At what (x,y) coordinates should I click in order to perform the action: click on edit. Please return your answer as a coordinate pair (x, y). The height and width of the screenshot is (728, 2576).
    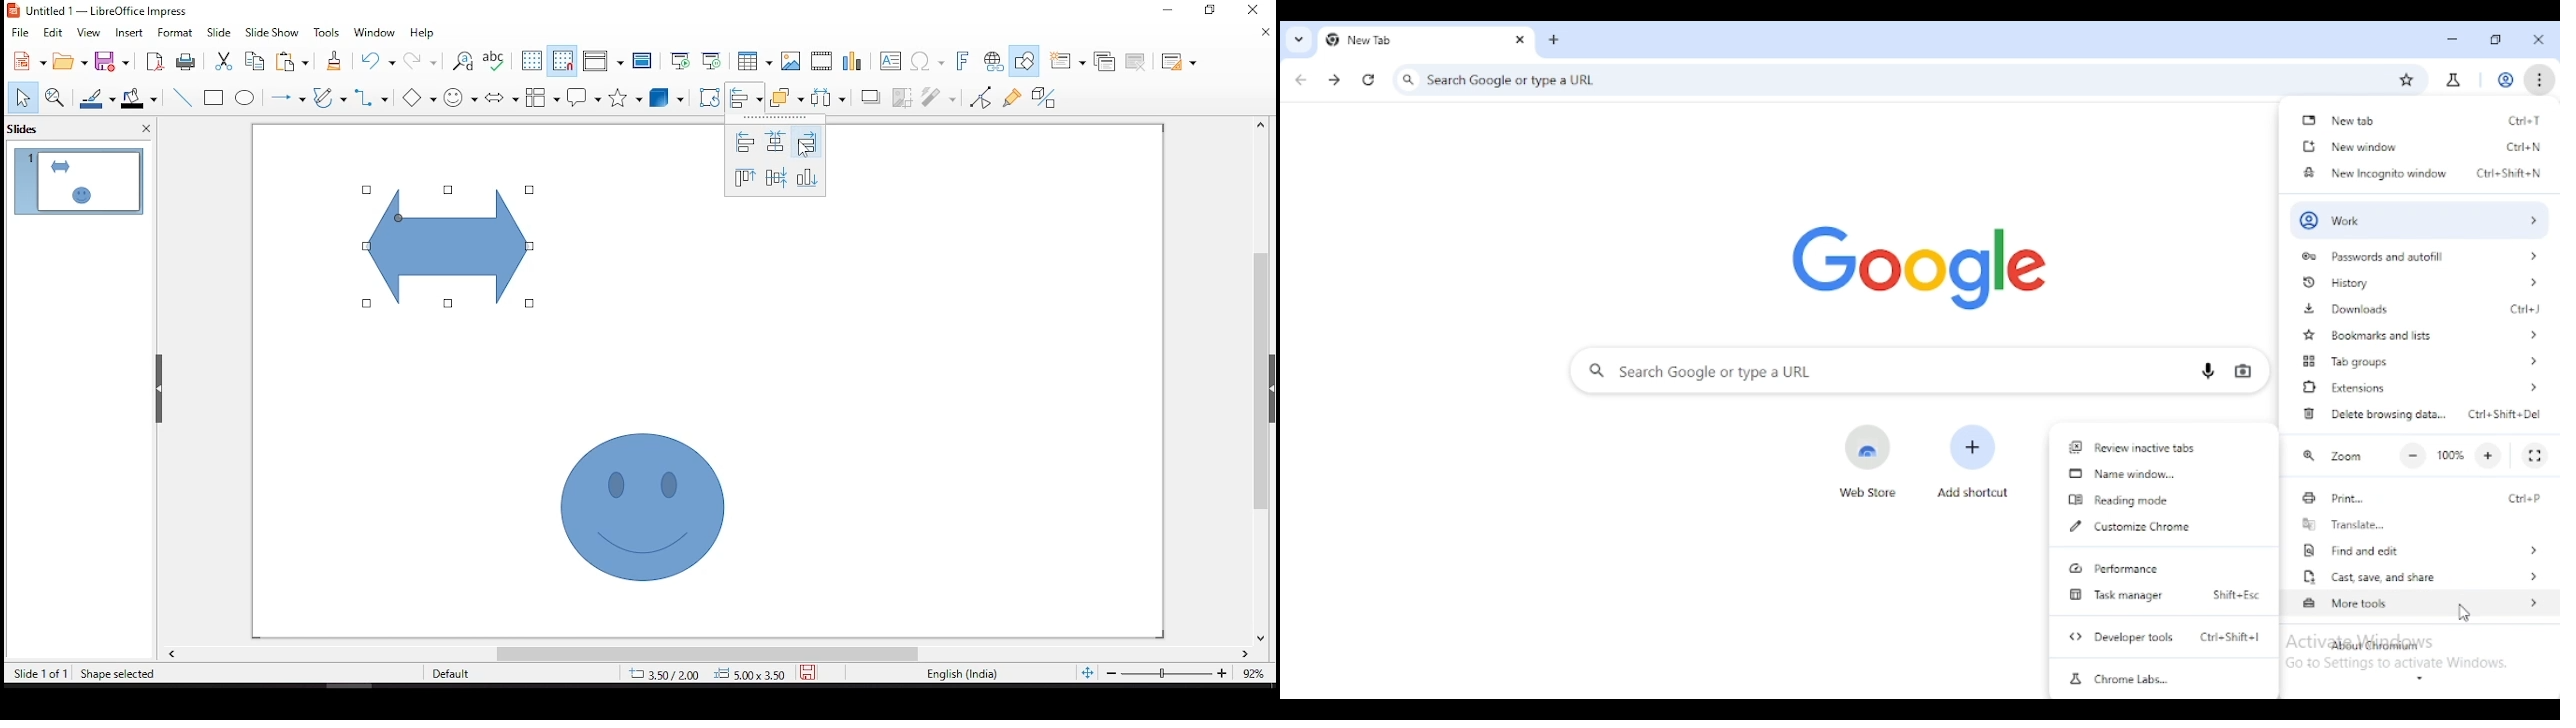
    Looking at the image, I should click on (53, 31).